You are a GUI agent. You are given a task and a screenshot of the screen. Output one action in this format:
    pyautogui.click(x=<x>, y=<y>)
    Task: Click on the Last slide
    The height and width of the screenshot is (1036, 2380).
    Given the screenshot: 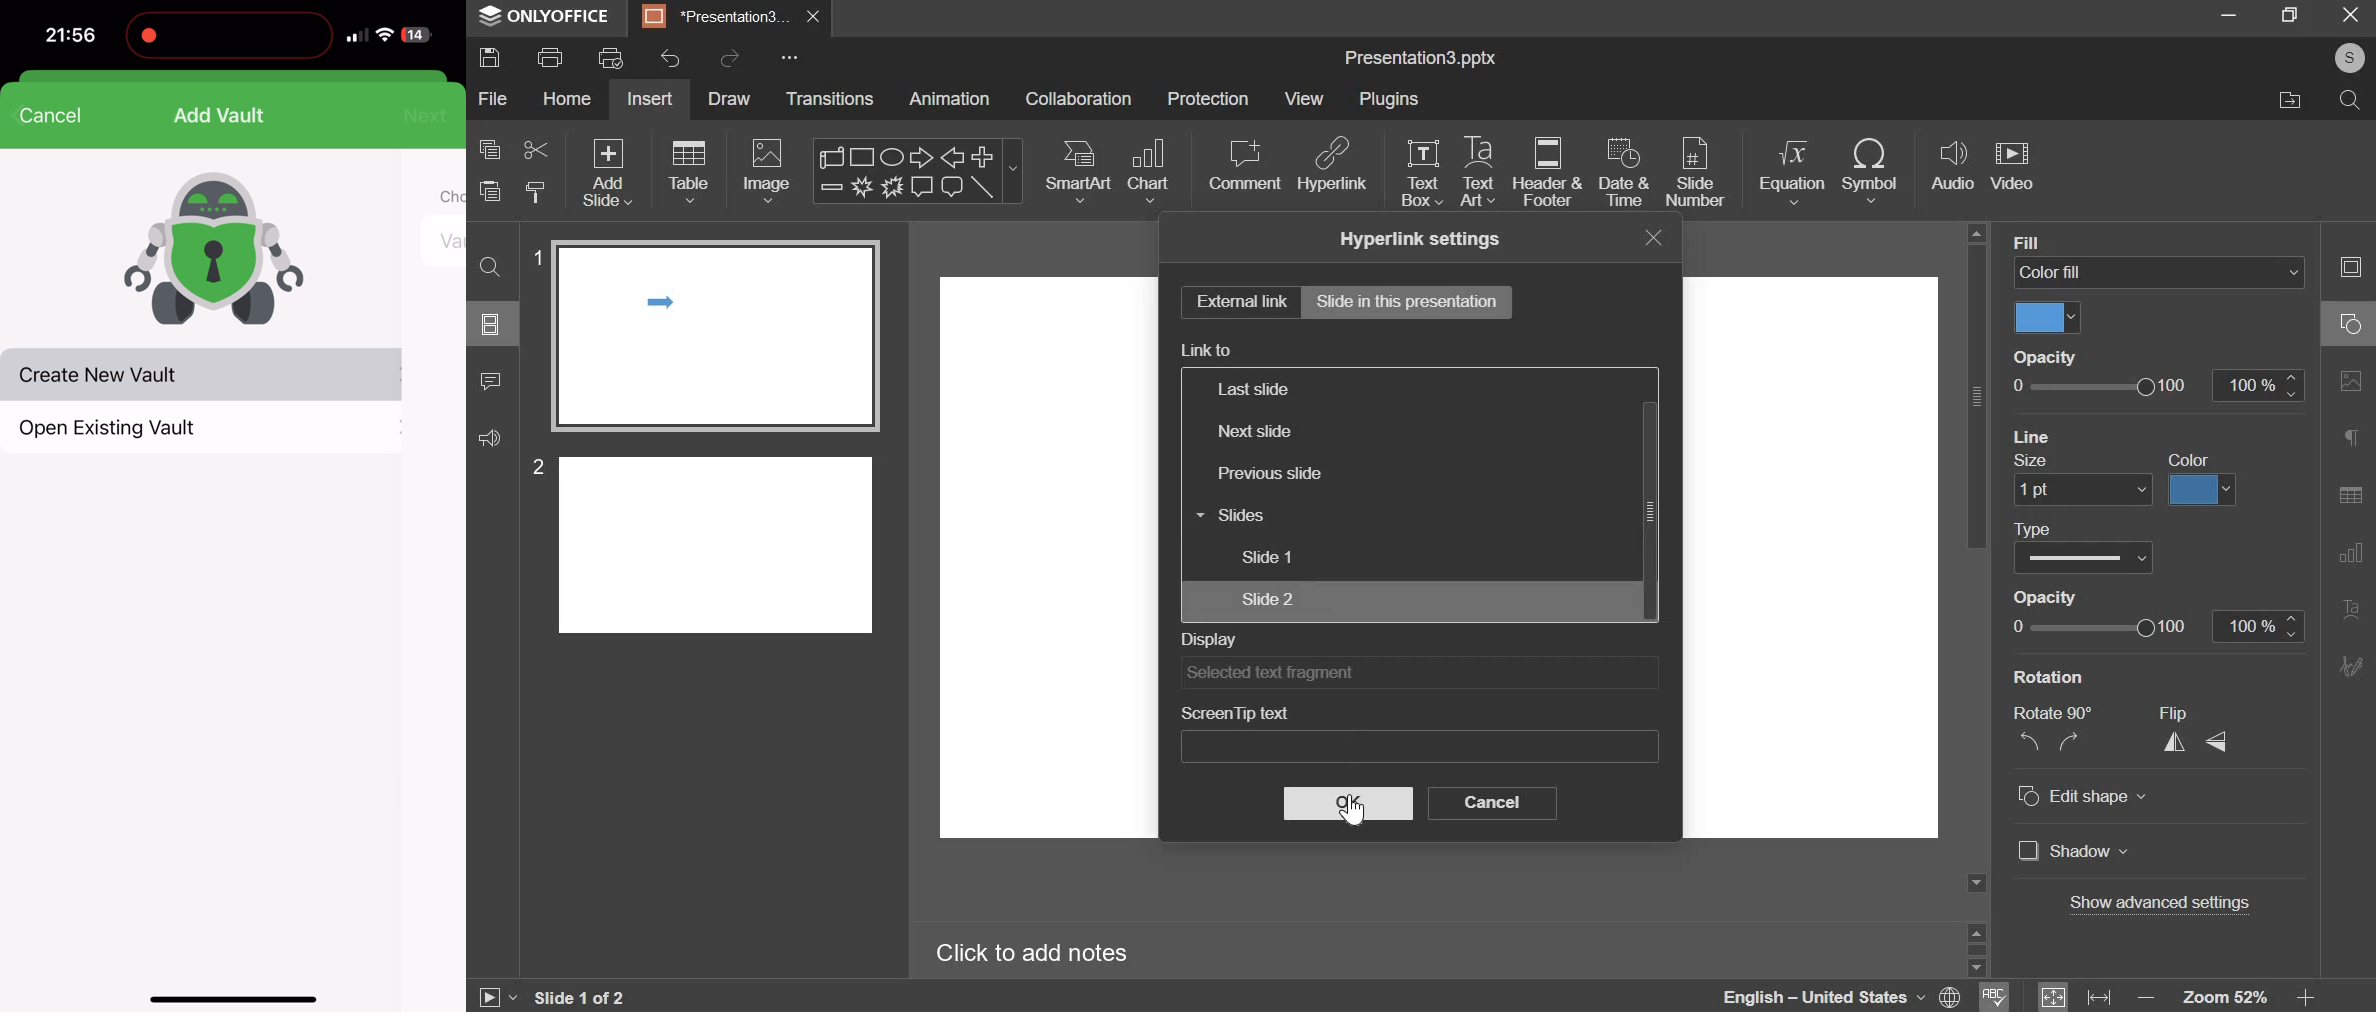 What is the action you would take?
    pyautogui.click(x=1357, y=388)
    